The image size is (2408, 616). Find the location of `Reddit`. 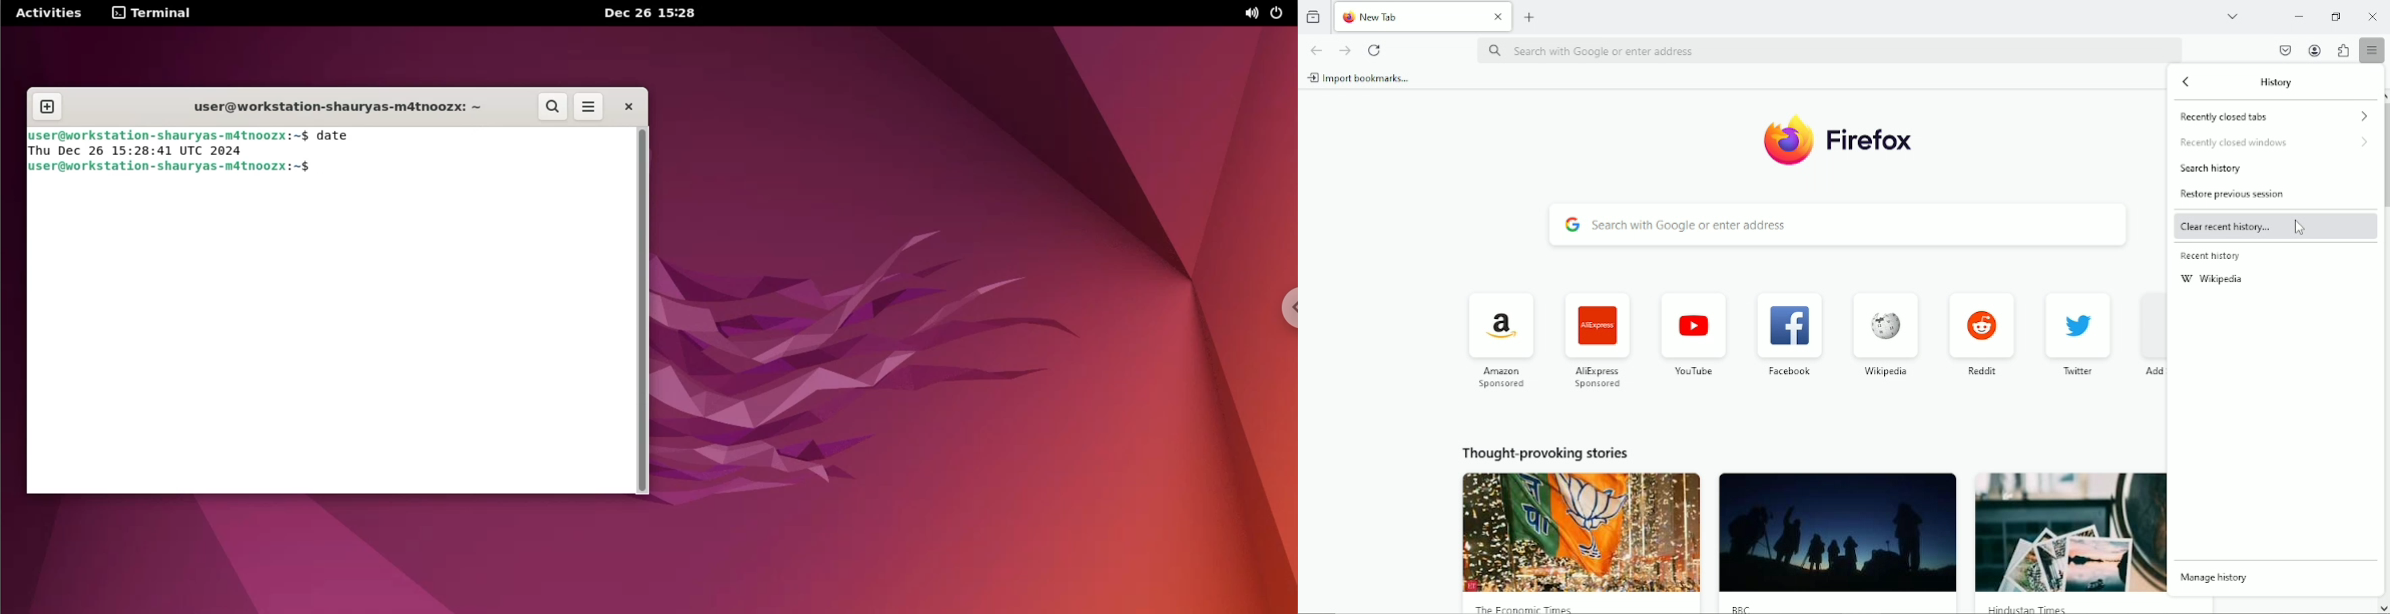

Reddit is located at coordinates (1981, 330).